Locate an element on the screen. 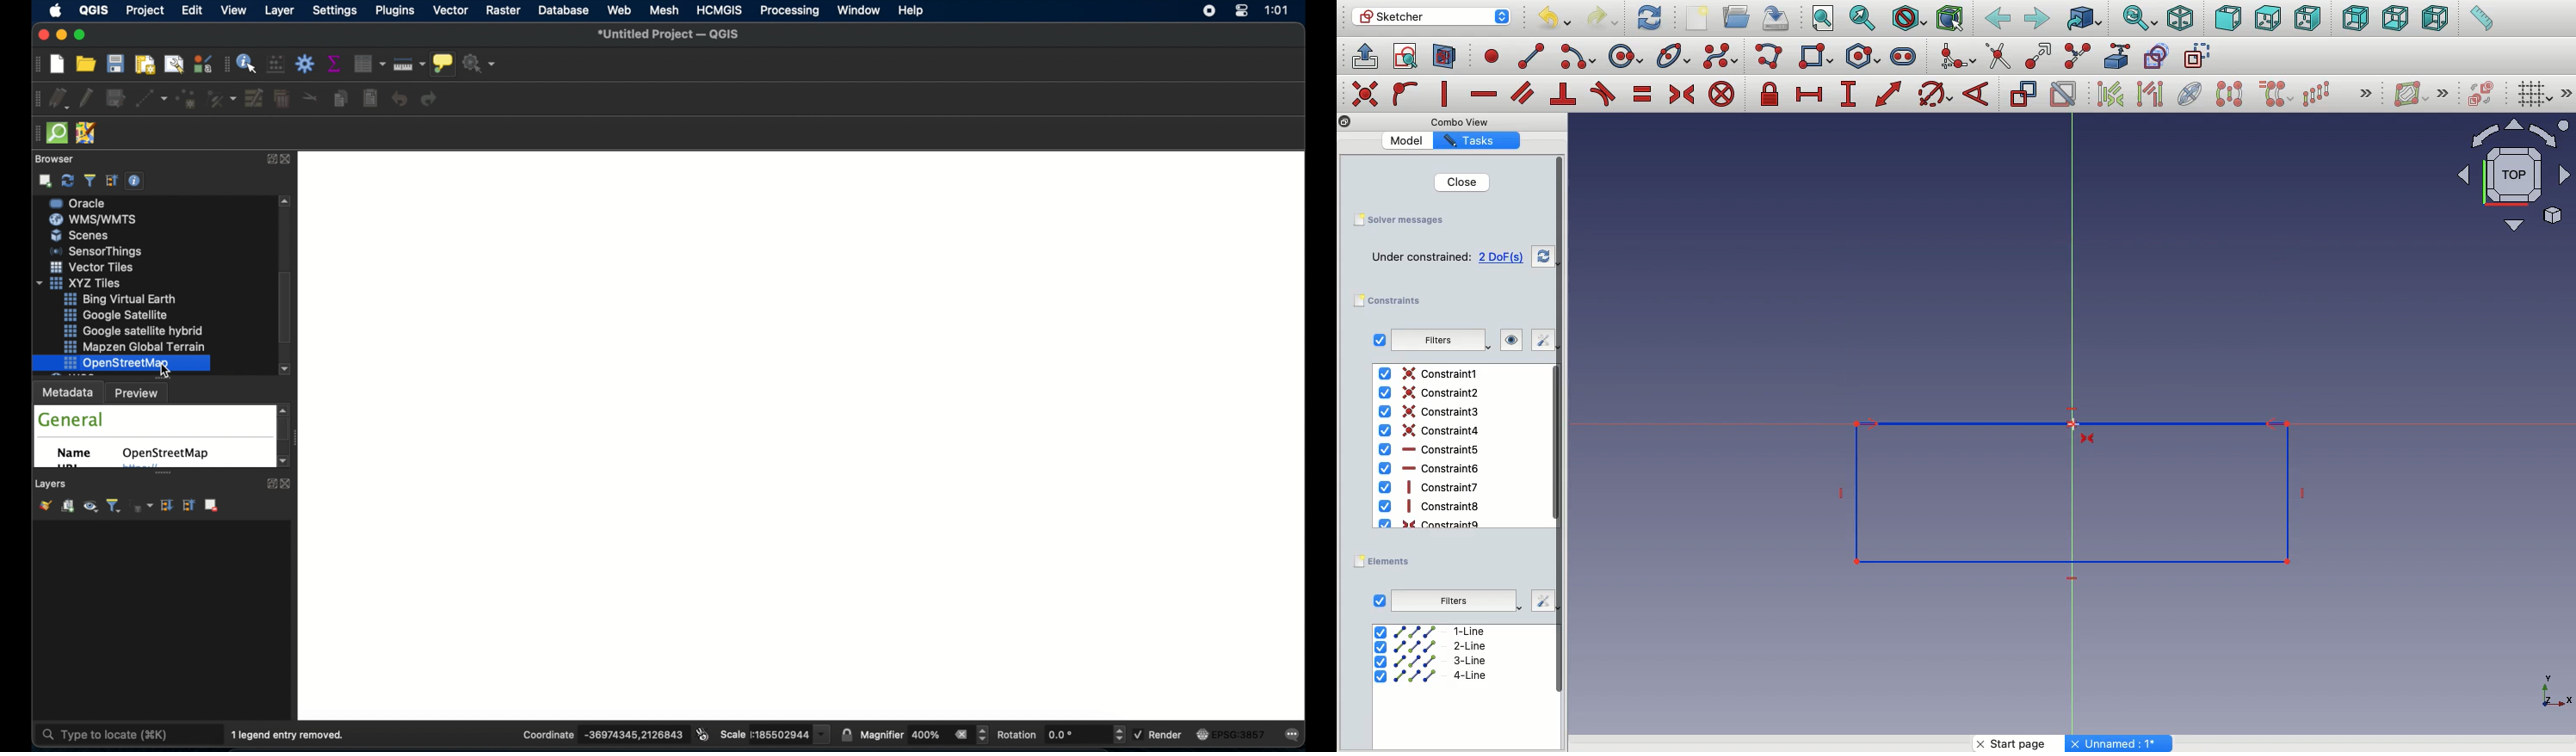 Image resolution: width=2576 pixels, height=756 pixels. Clone is located at coordinates (2274, 95).